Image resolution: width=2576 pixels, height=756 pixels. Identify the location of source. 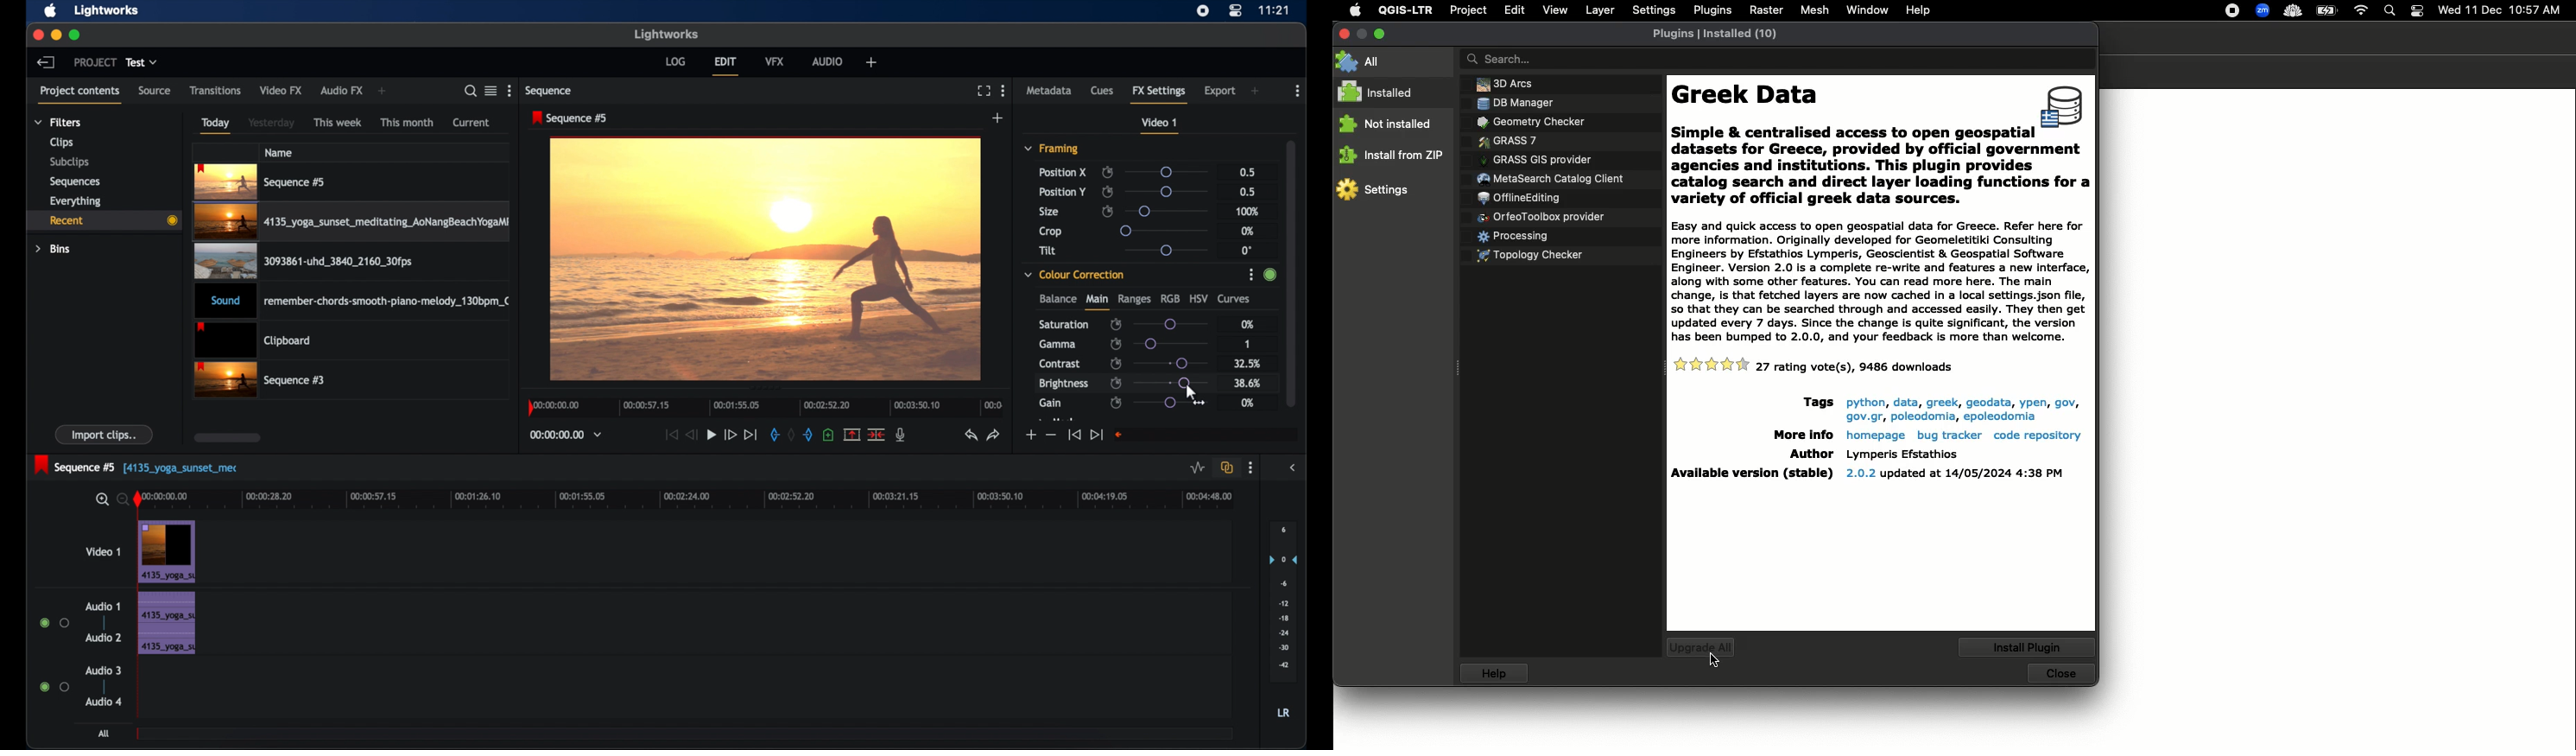
(154, 90).